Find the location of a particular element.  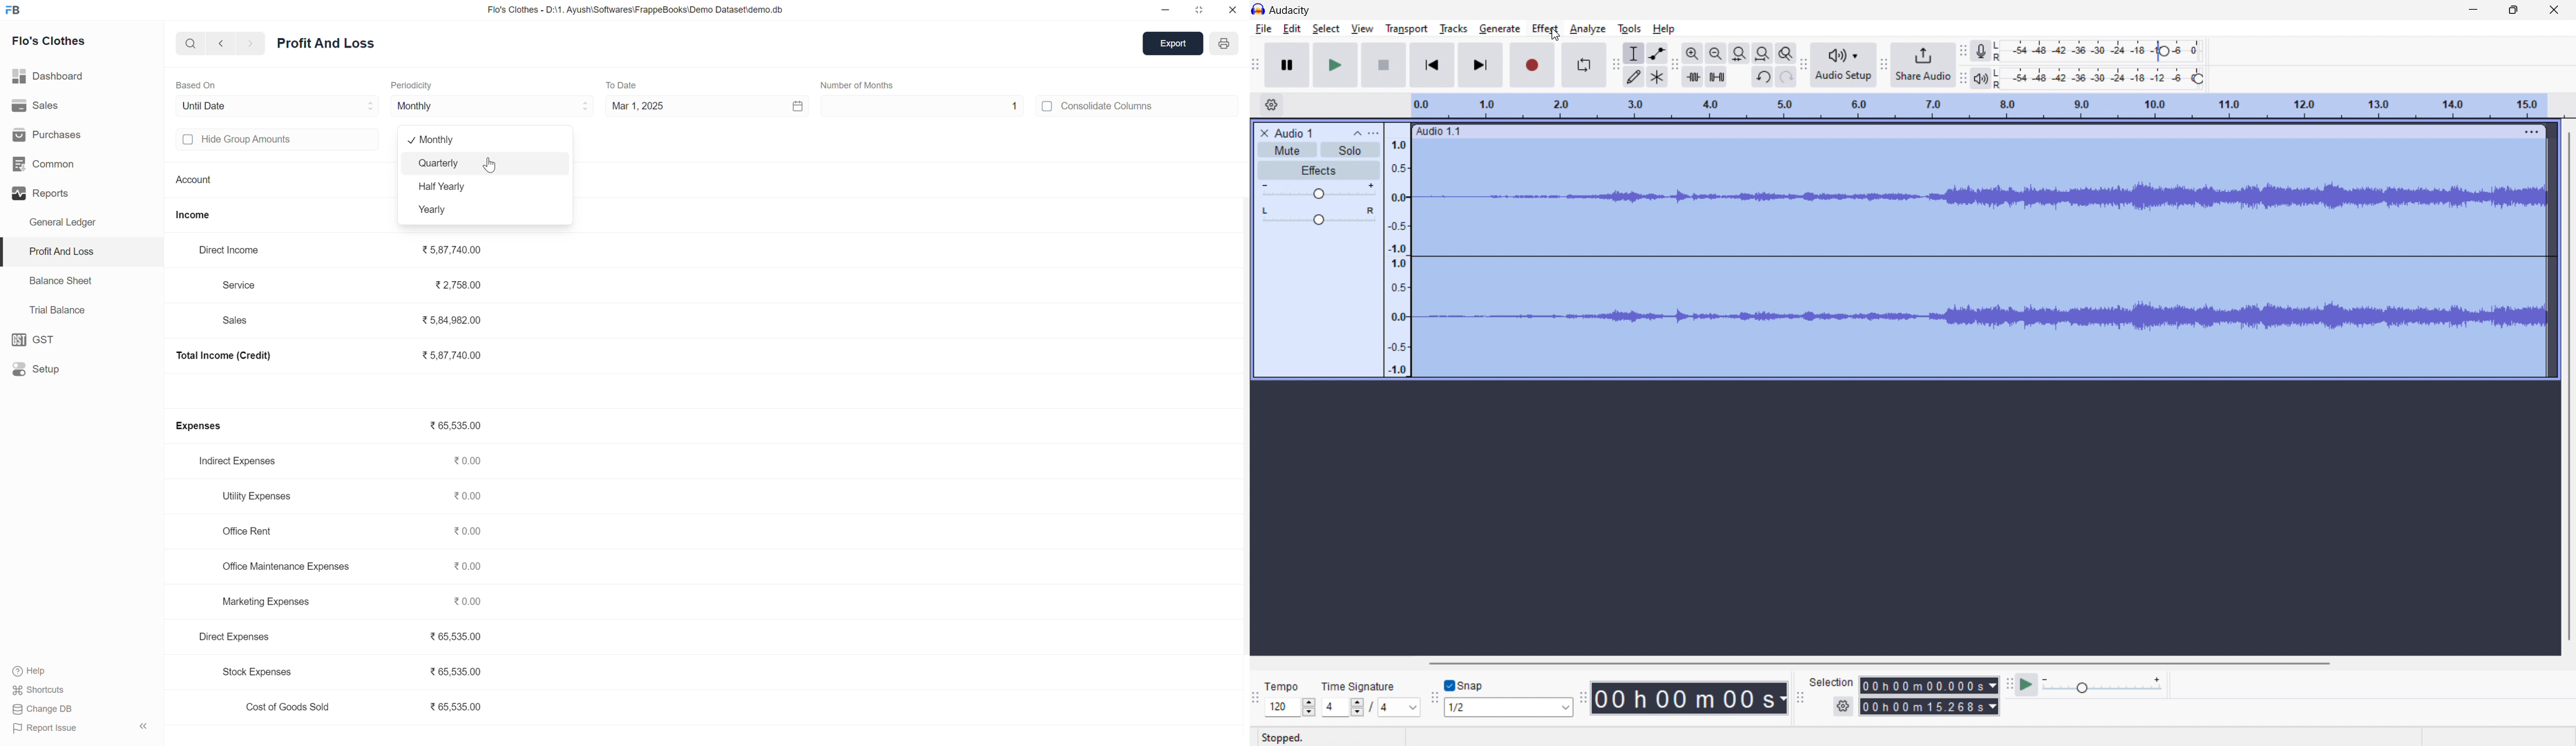

₹5,87,740.00 is located at coordinates (453, 355).